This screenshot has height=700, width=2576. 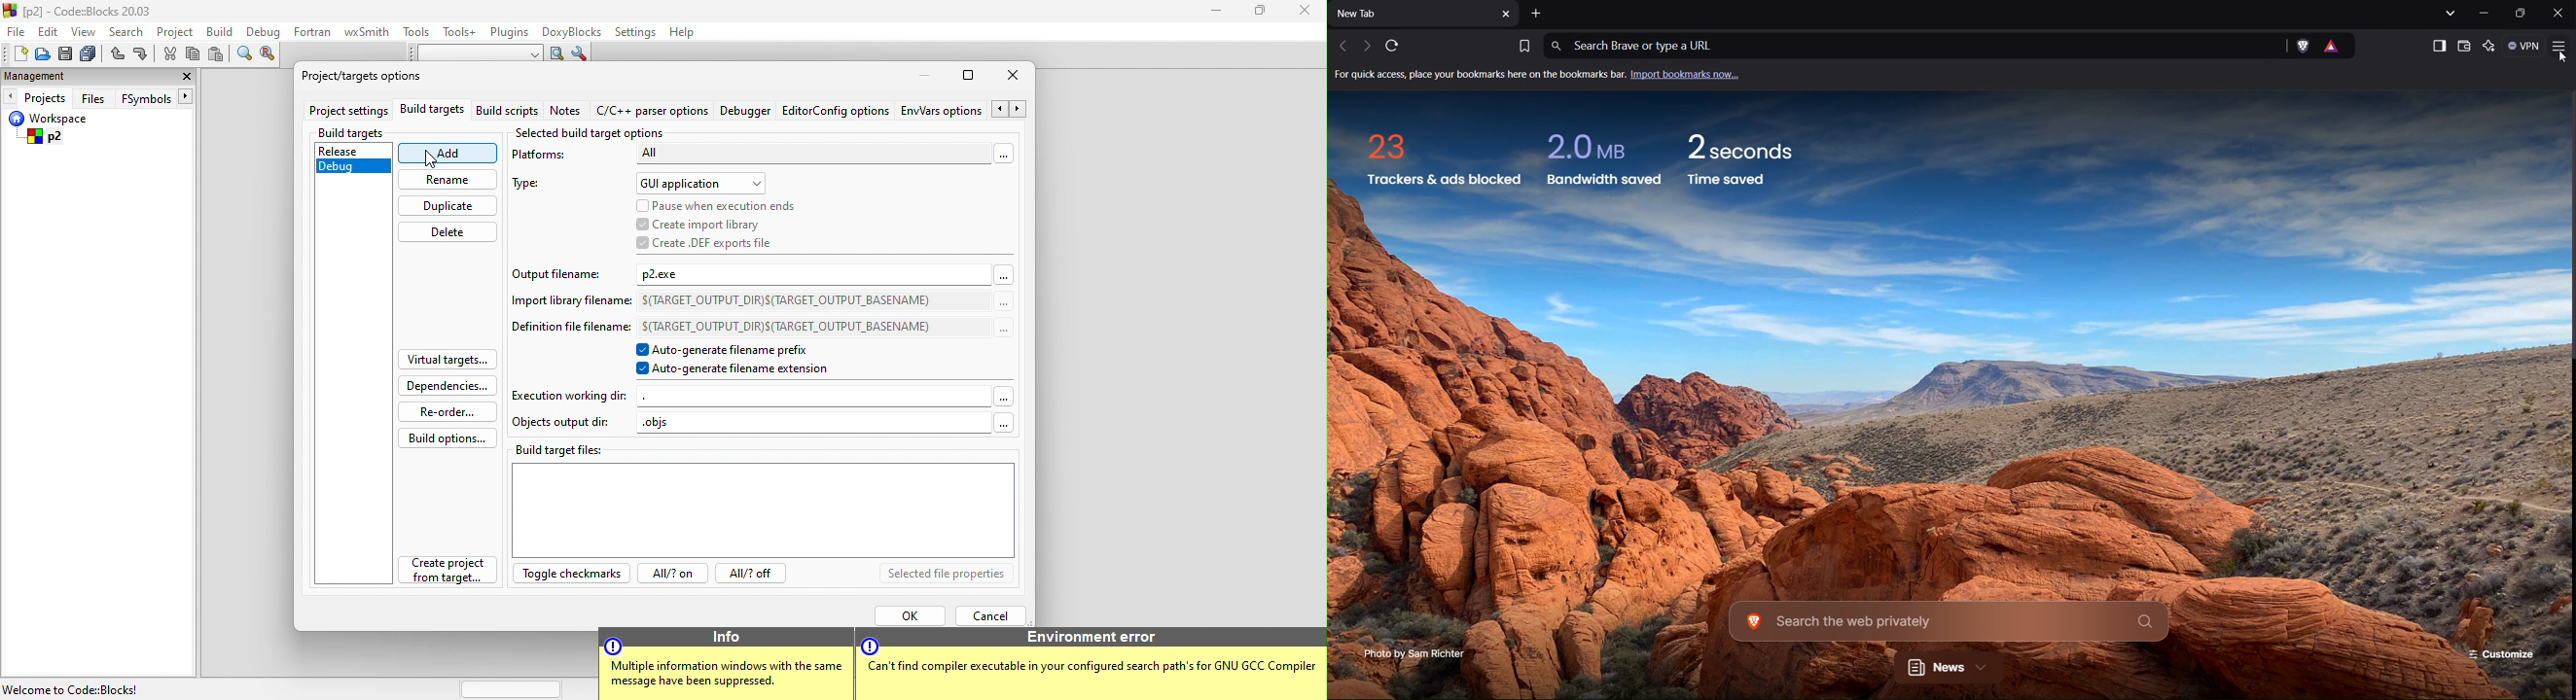 I want to click on notes, so click(x=566, y=110).